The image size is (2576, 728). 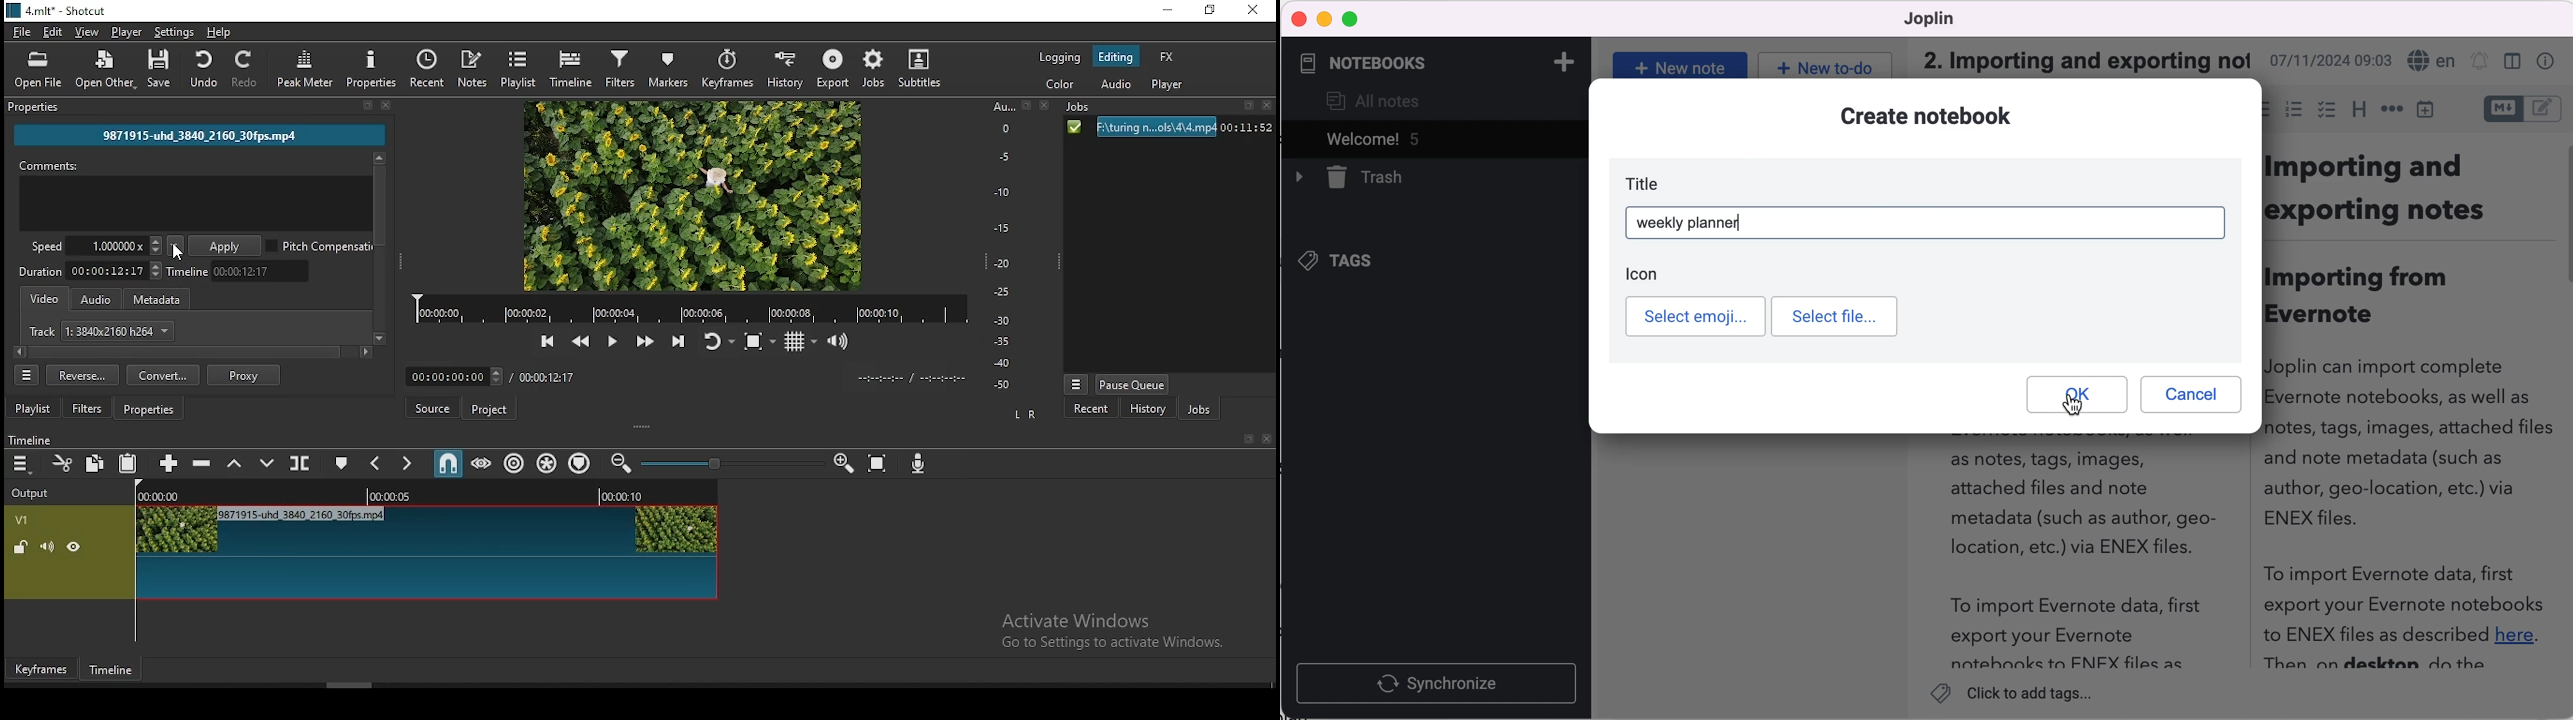 What do you see at coordinates (31, 492) in the screenshot?
I see `Output` at bounding box center [31, 492].